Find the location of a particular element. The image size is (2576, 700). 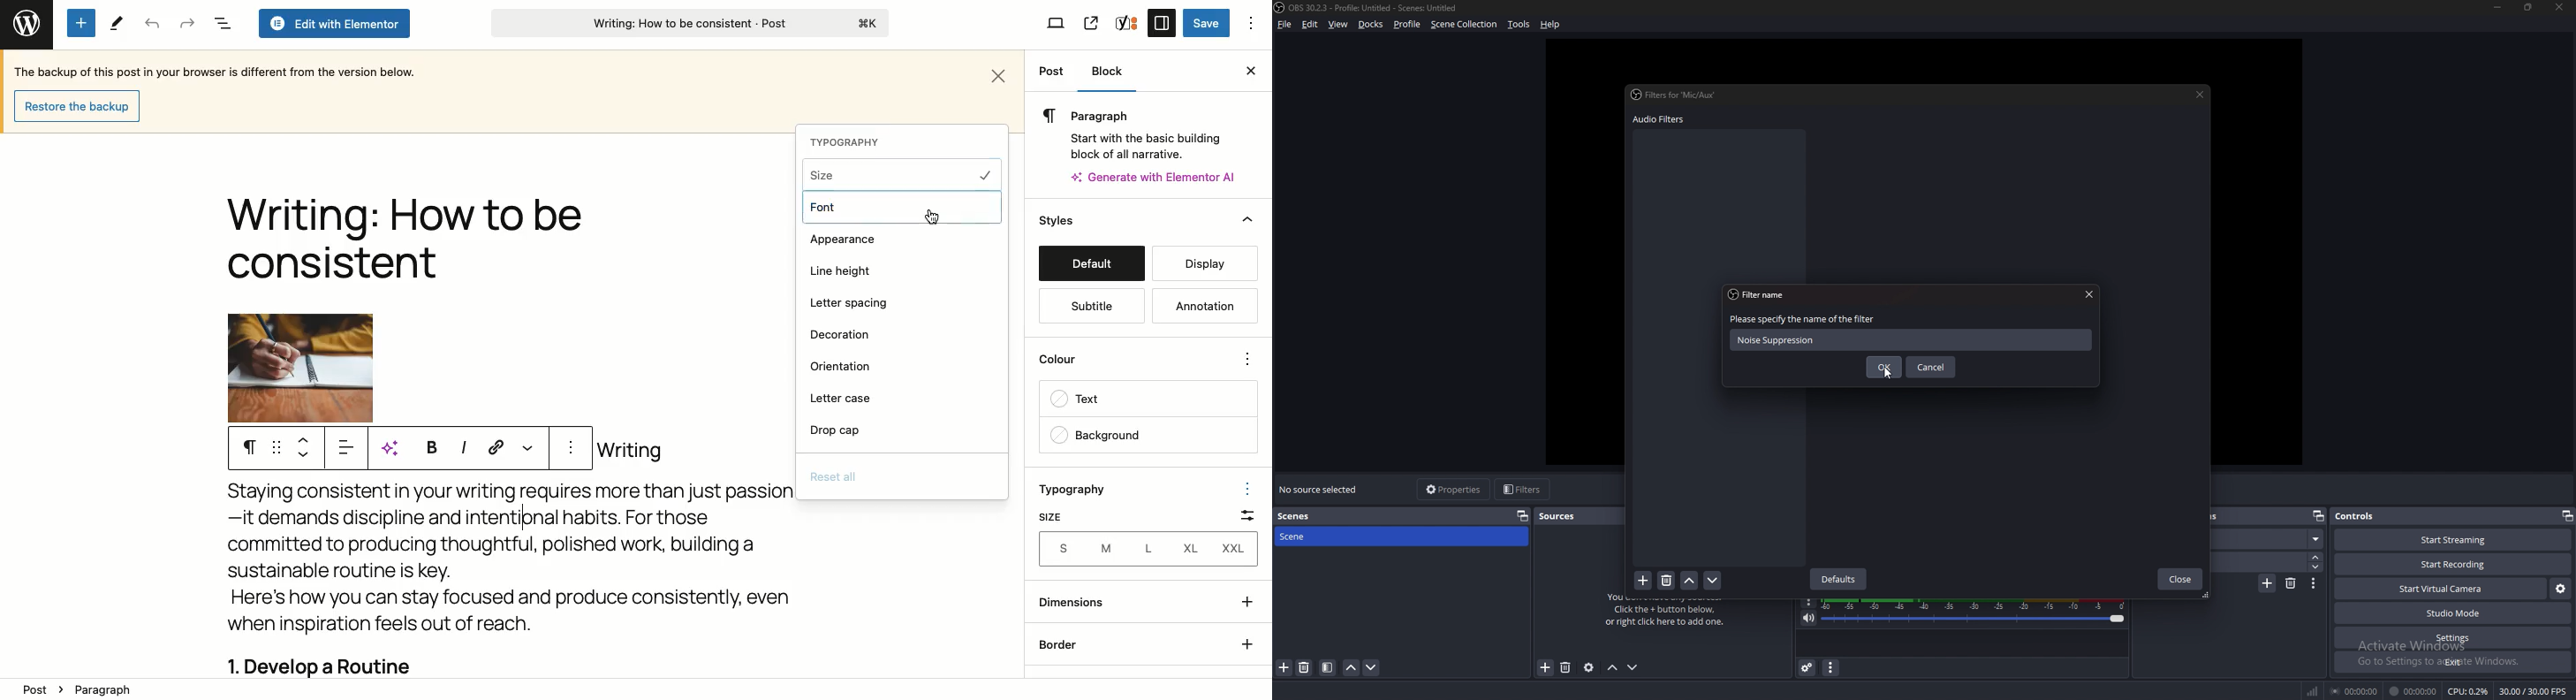

file is located at coordinates (1284, 24).